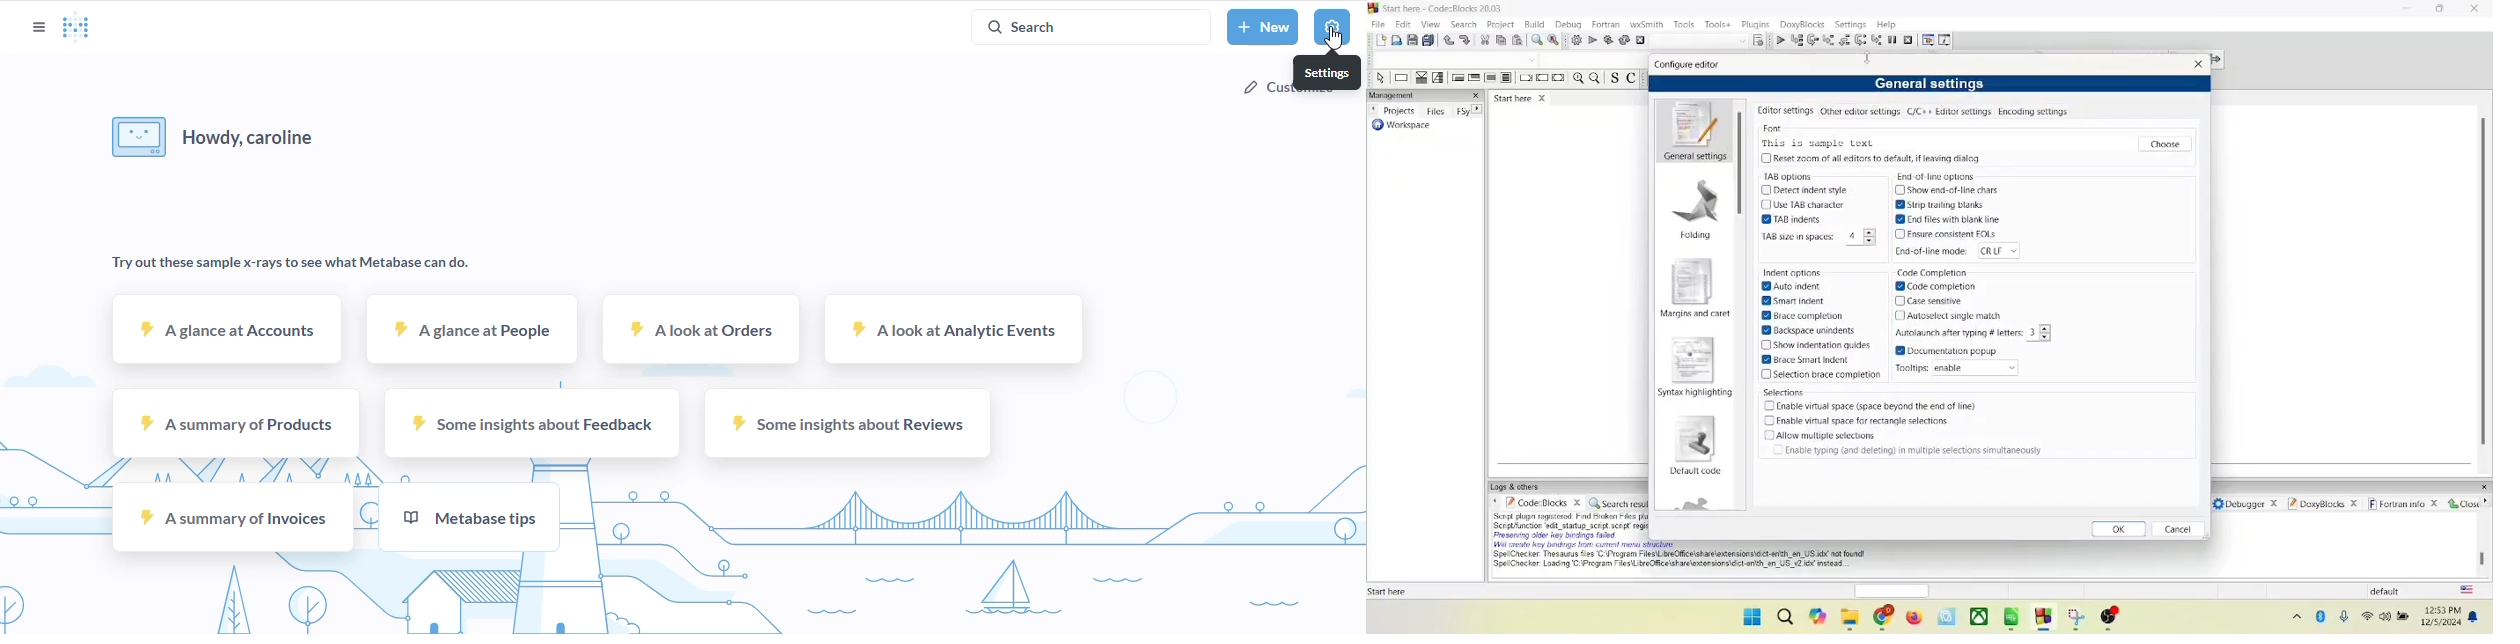 The image size is (2520, 644). What do you see at coordinates (1379, 41) in the screenshot?
I see `new` at bounding box center [1379, 41].